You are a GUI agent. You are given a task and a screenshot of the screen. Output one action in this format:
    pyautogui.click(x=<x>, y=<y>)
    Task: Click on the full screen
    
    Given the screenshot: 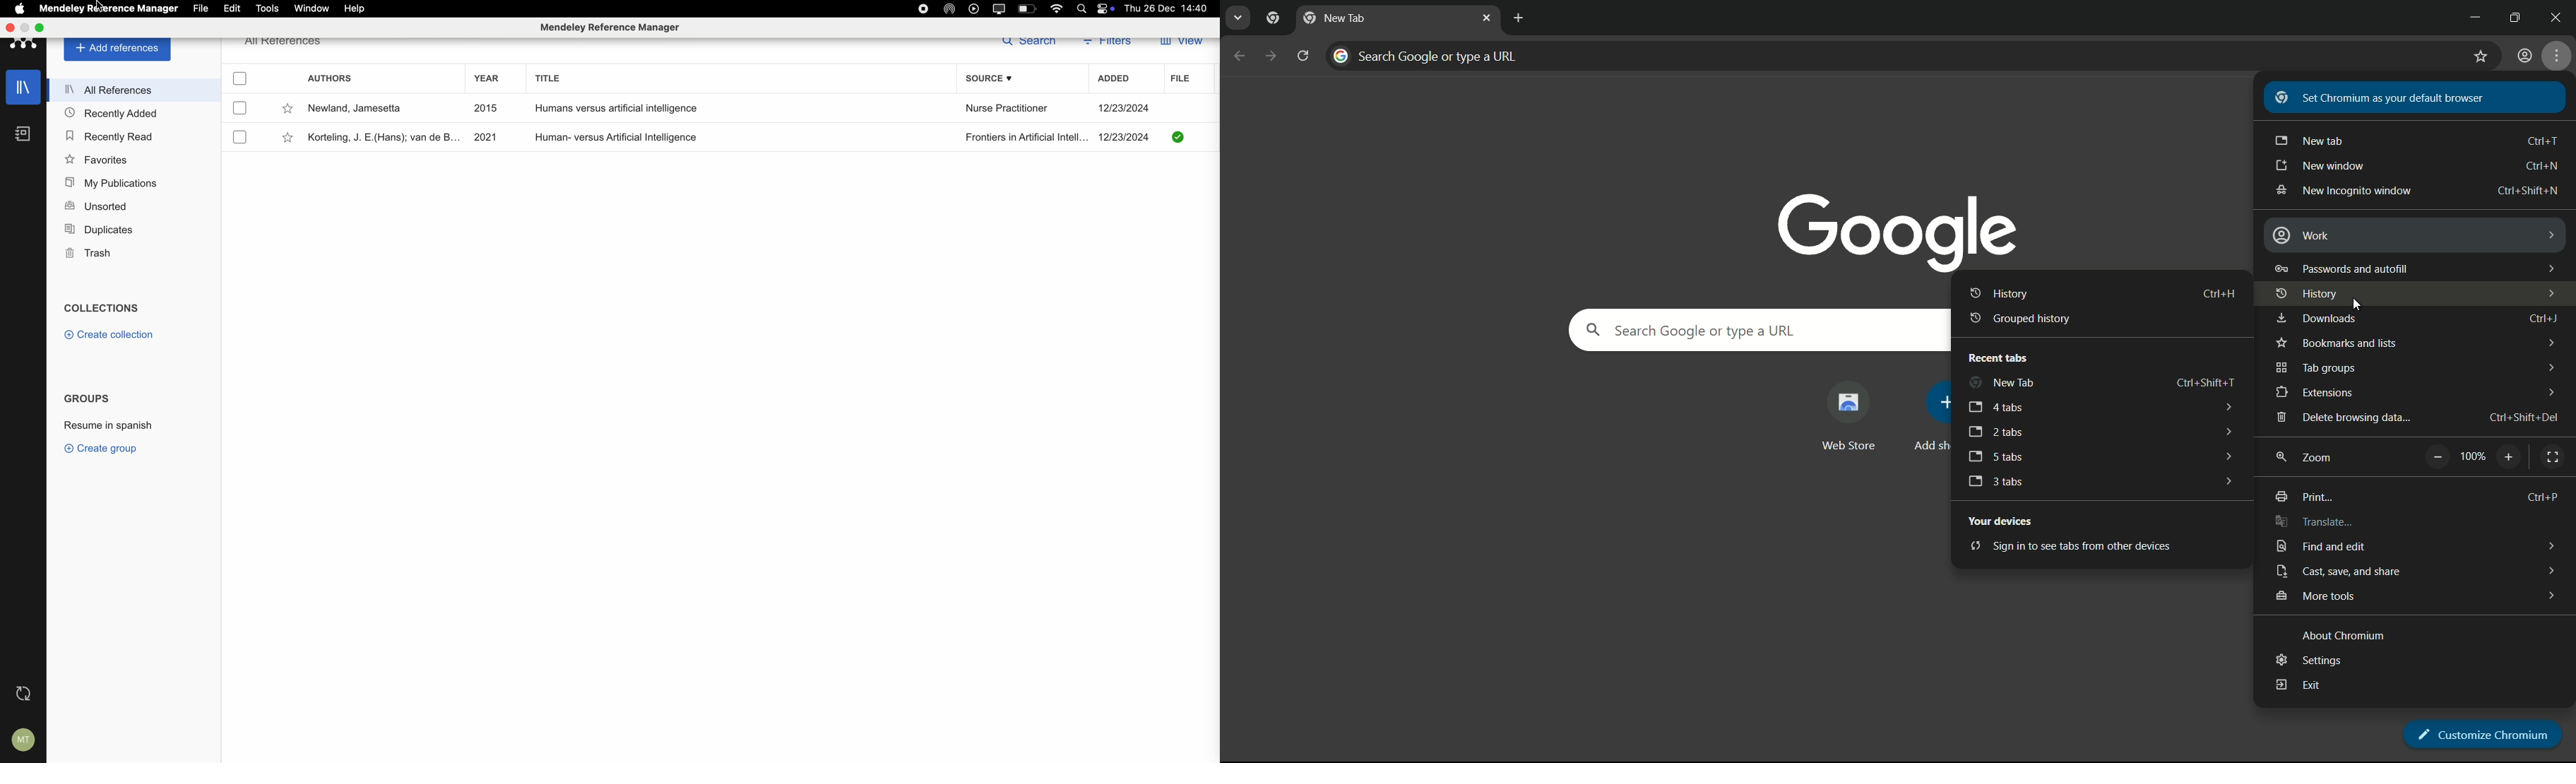 What is the action you would take?
    pyautogui.click(x=2552, y=456)
    